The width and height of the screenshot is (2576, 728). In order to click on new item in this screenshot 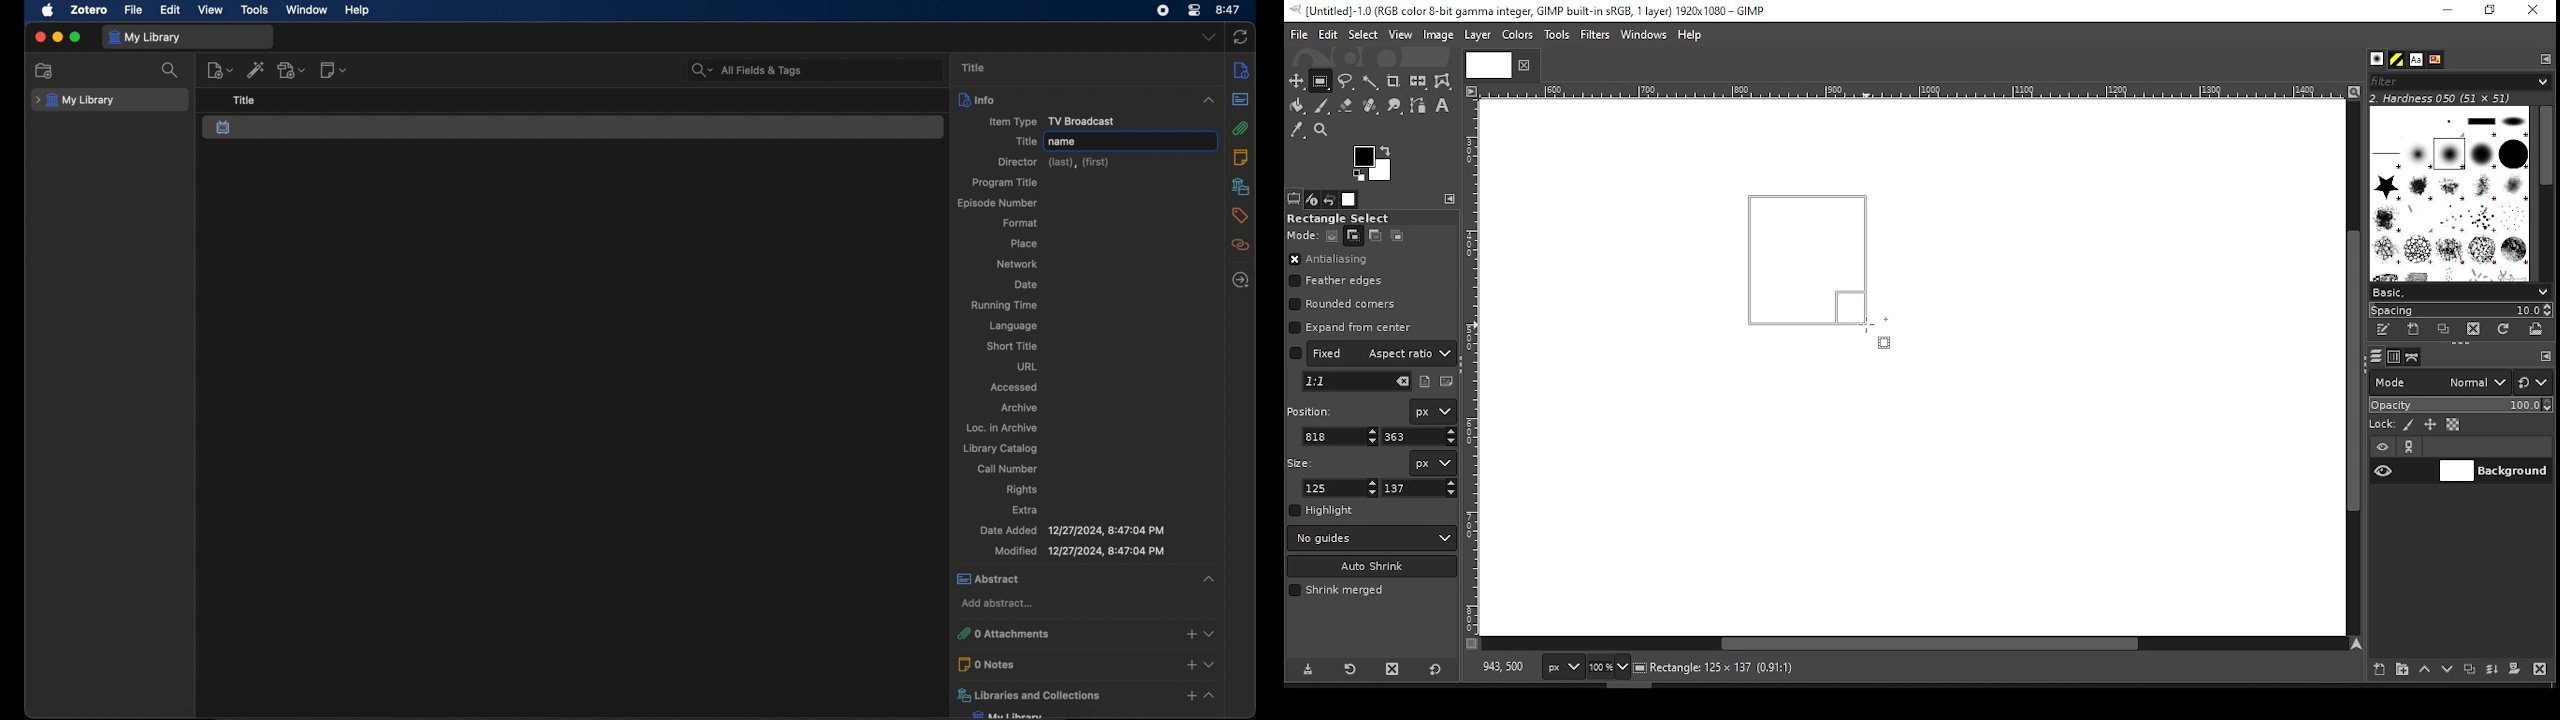, I will do `click(220, 69)`.